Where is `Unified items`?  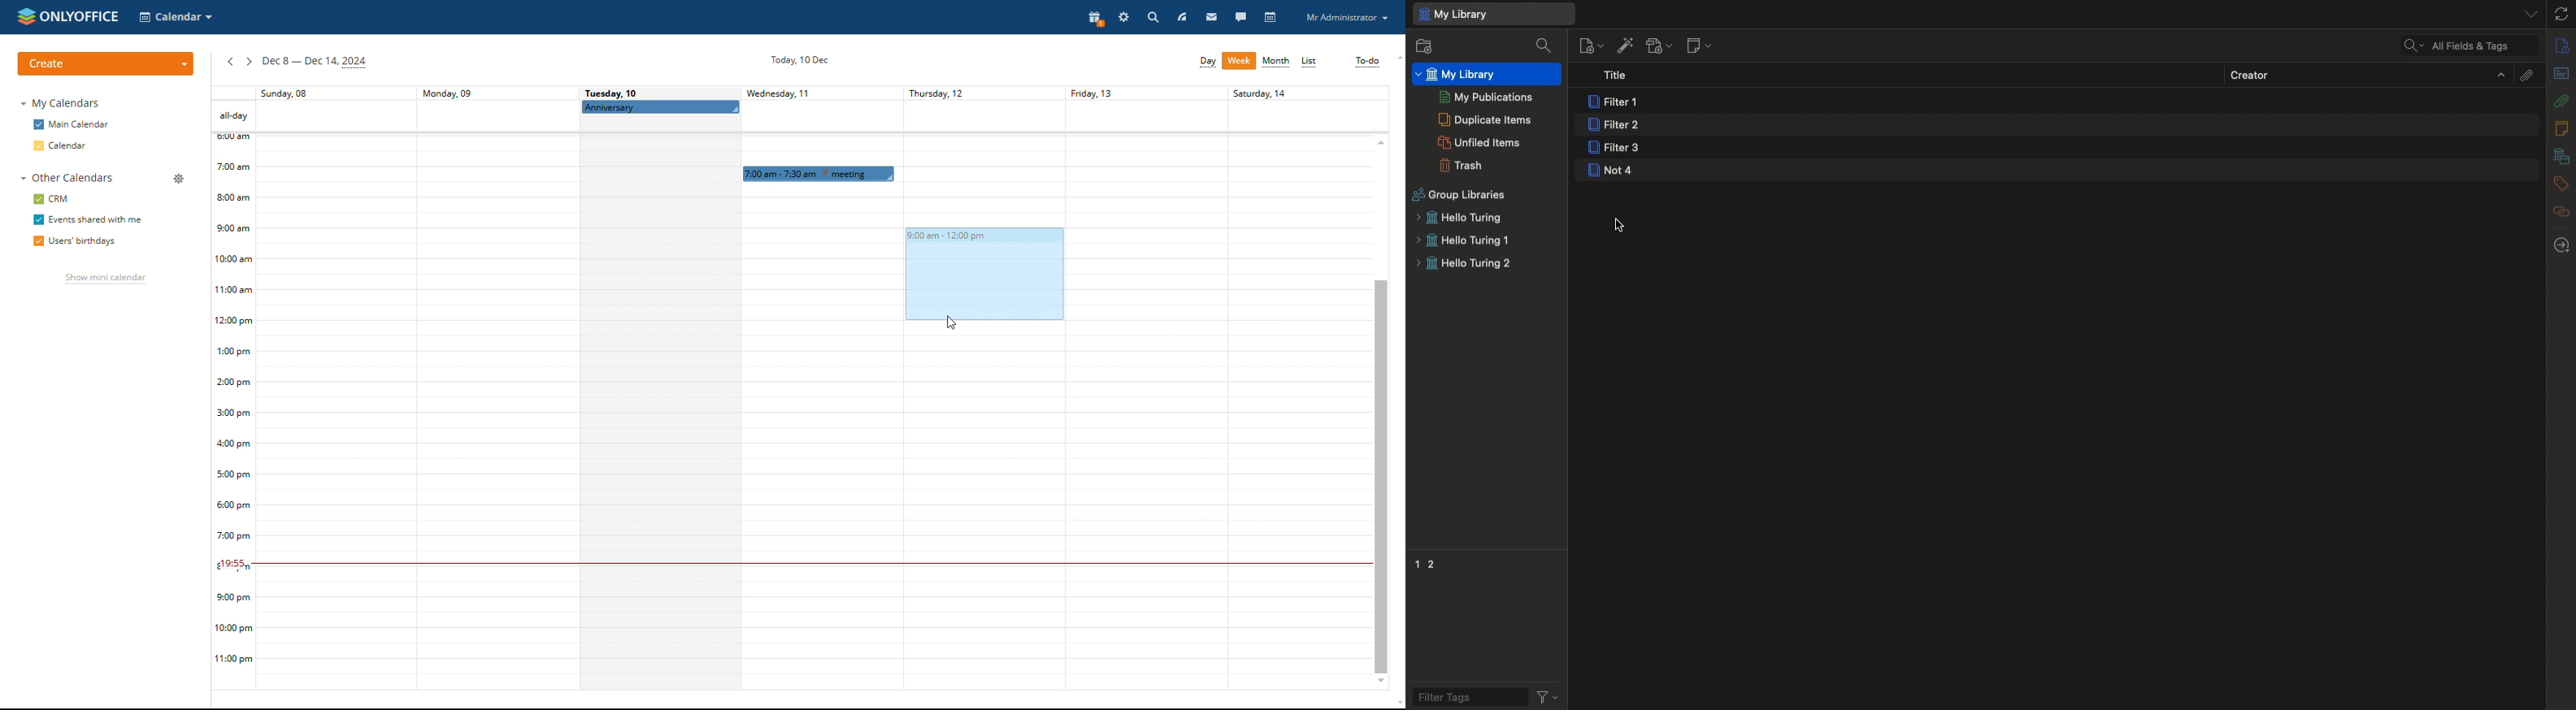
Unified items is located at coordinates (1483, 141).